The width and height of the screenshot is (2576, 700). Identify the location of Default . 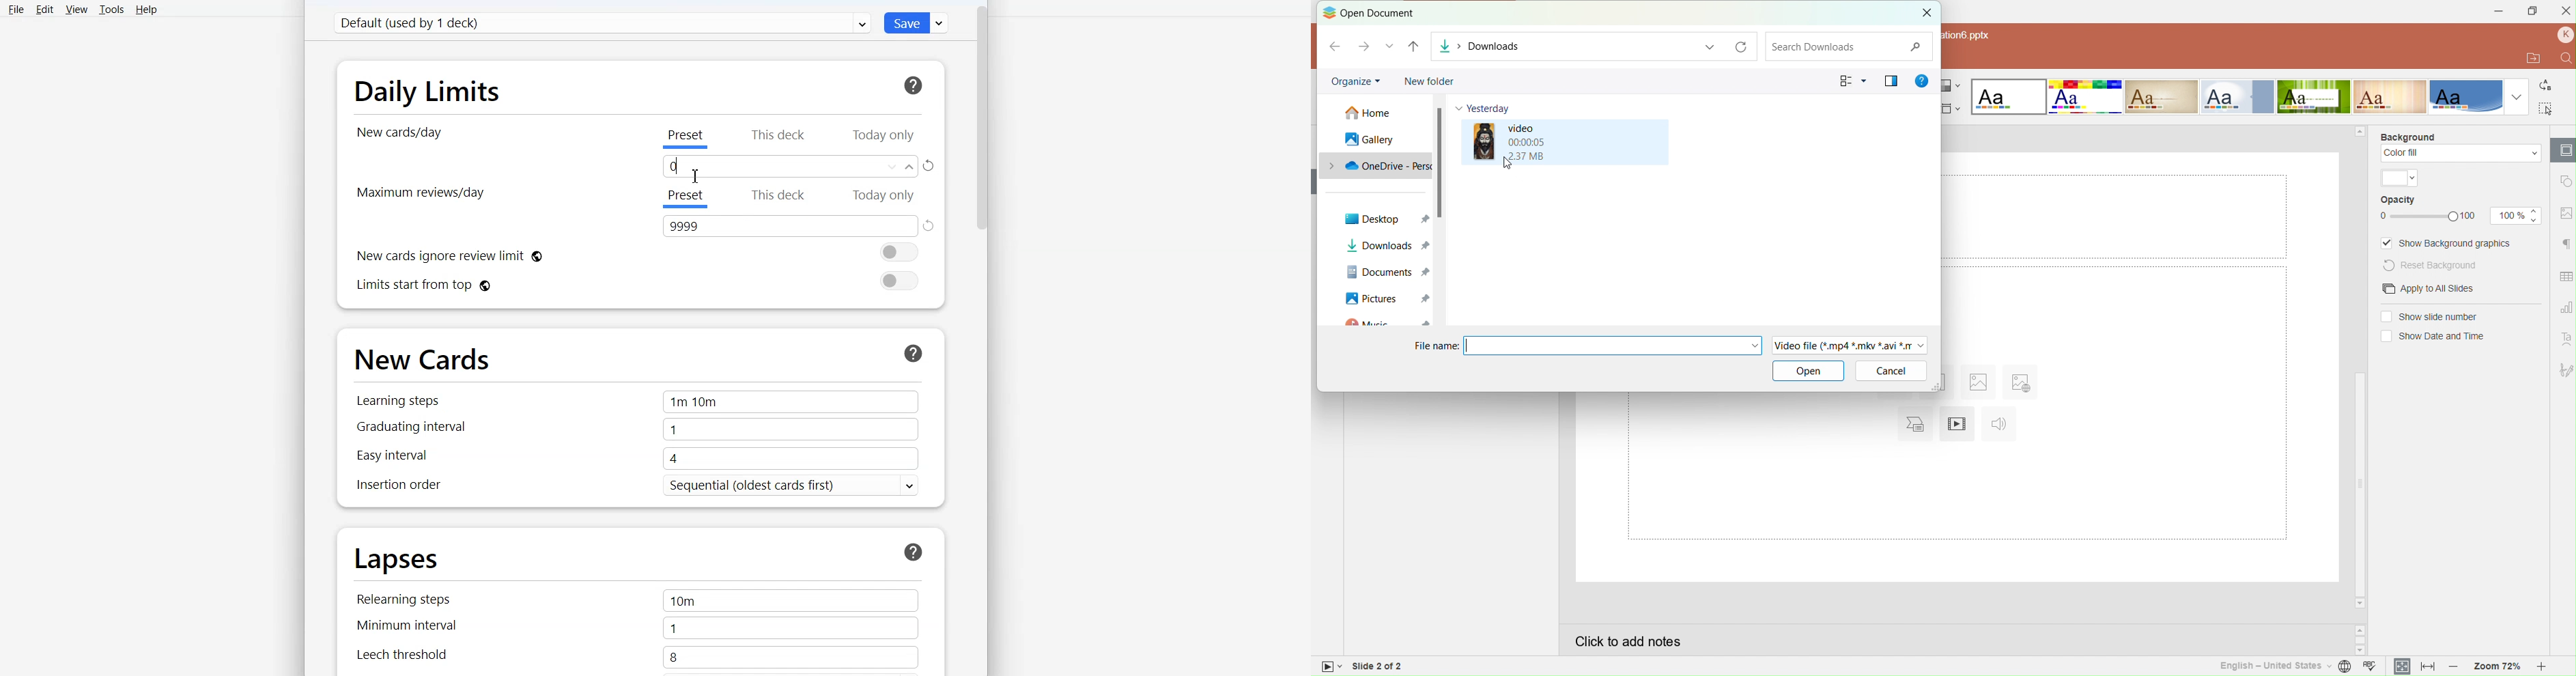
(601, 23).